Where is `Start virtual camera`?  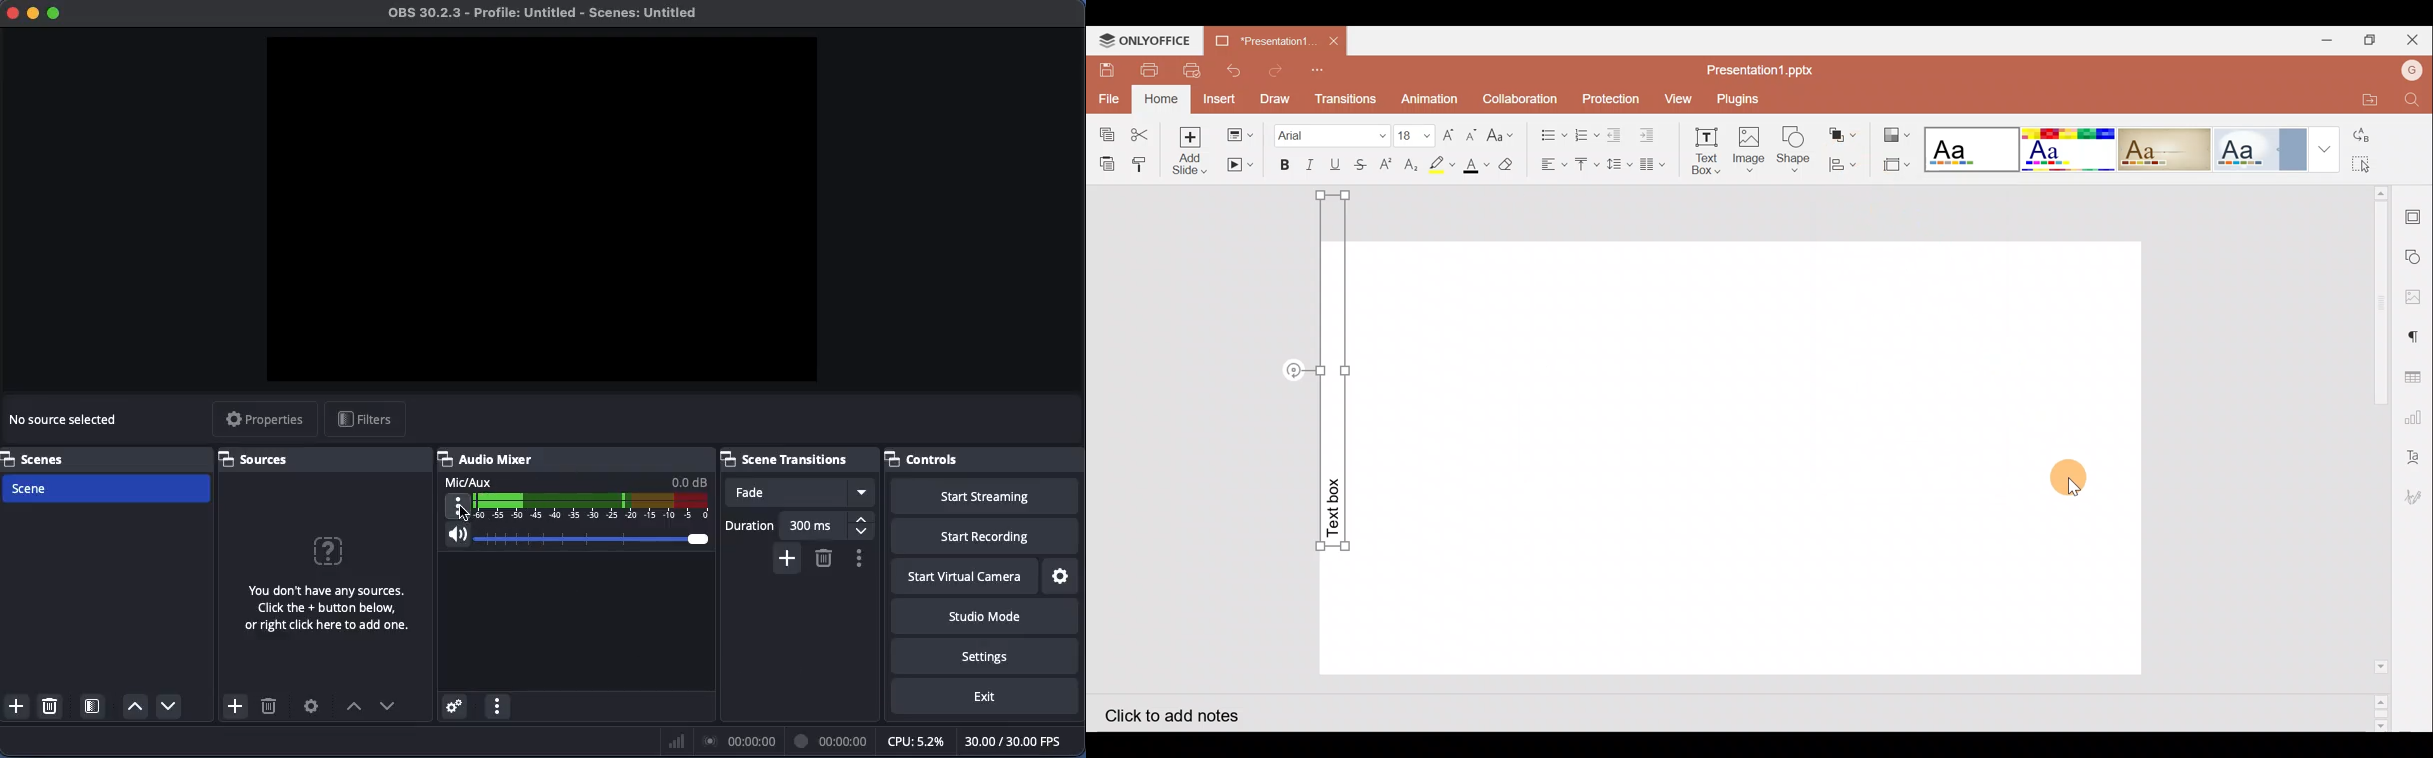 Start virtual camera is located at coordinates (966, 578).